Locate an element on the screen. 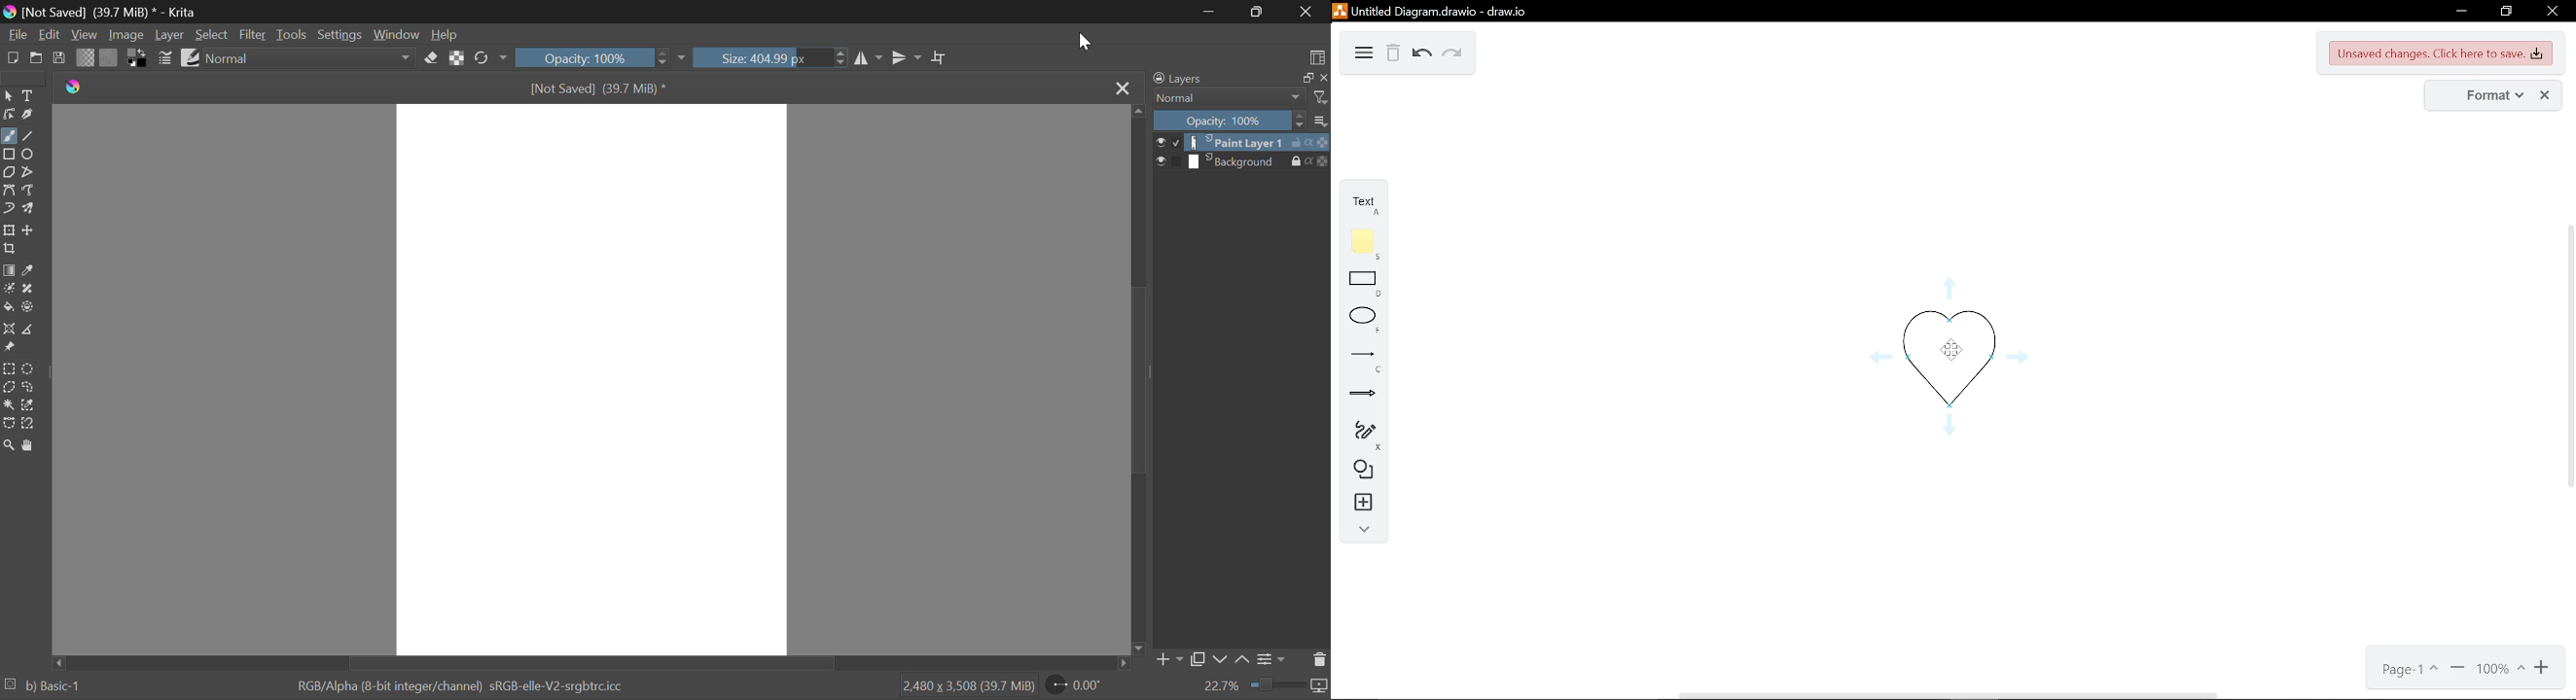 The width and height of the screenshot is (2576, 700). Vertical Mirror Flip is located at coordinates (870, 57).